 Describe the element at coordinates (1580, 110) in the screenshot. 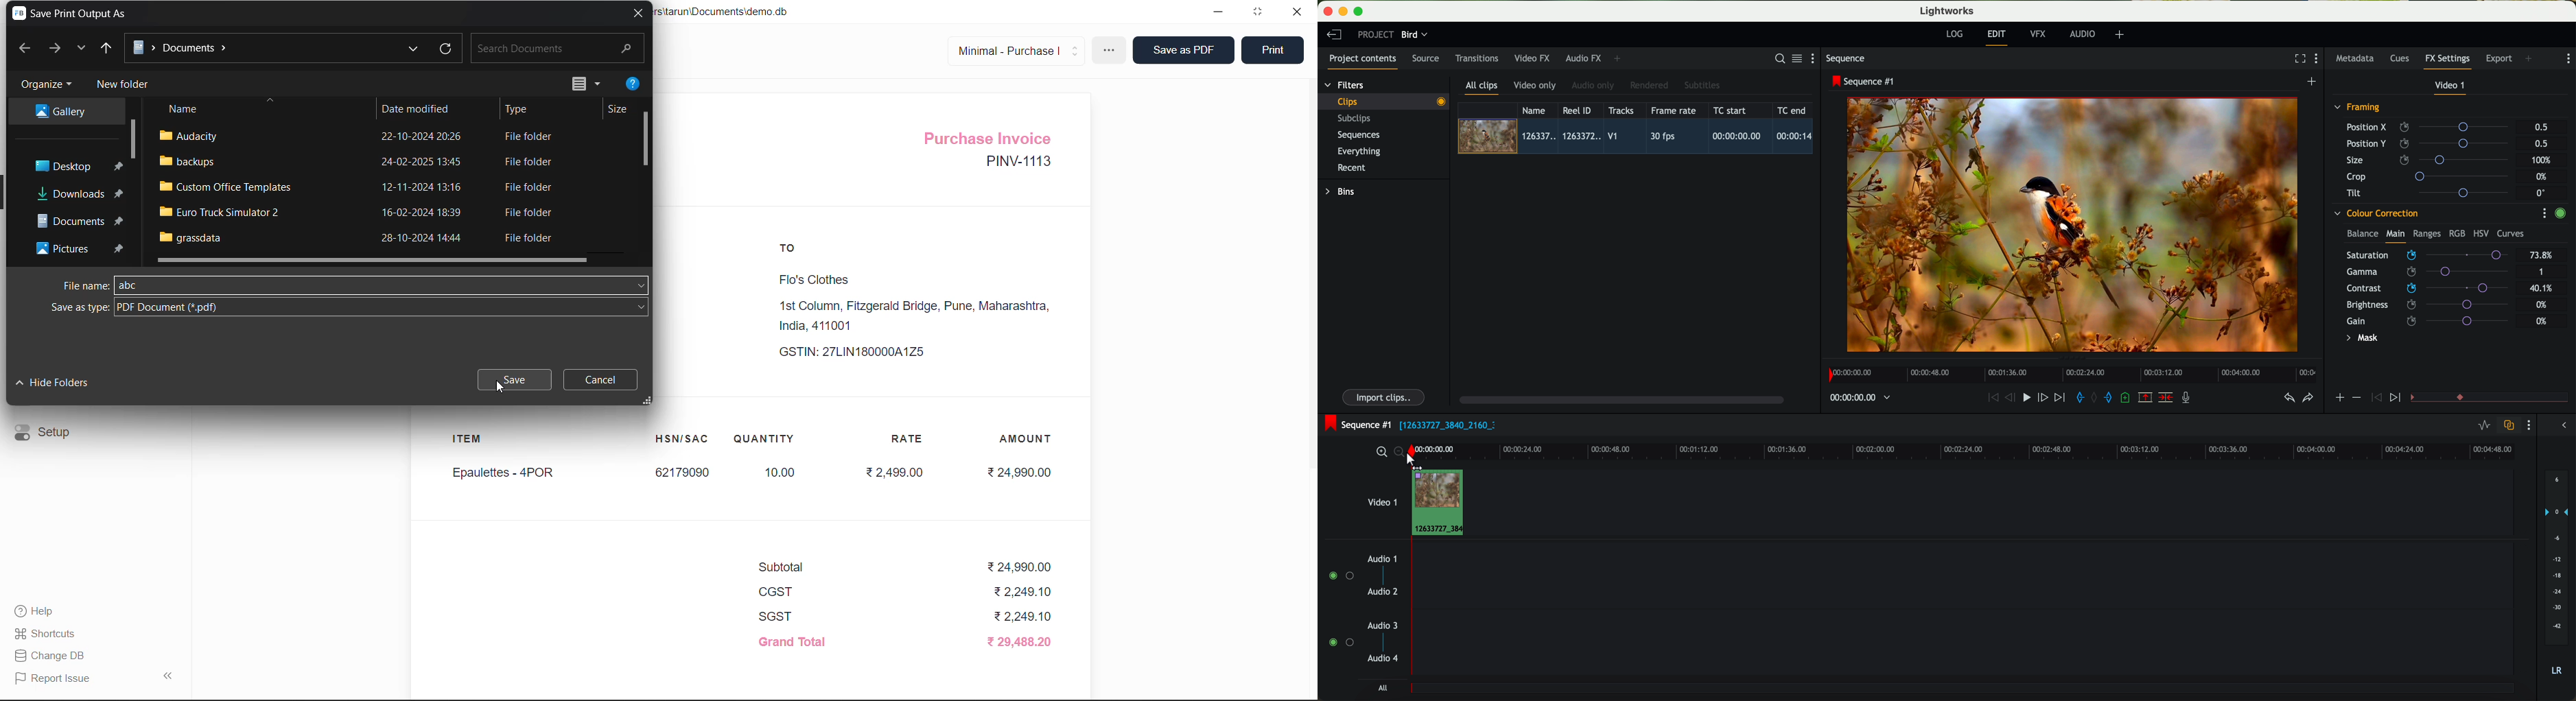

I see `Reel ID` at that location.